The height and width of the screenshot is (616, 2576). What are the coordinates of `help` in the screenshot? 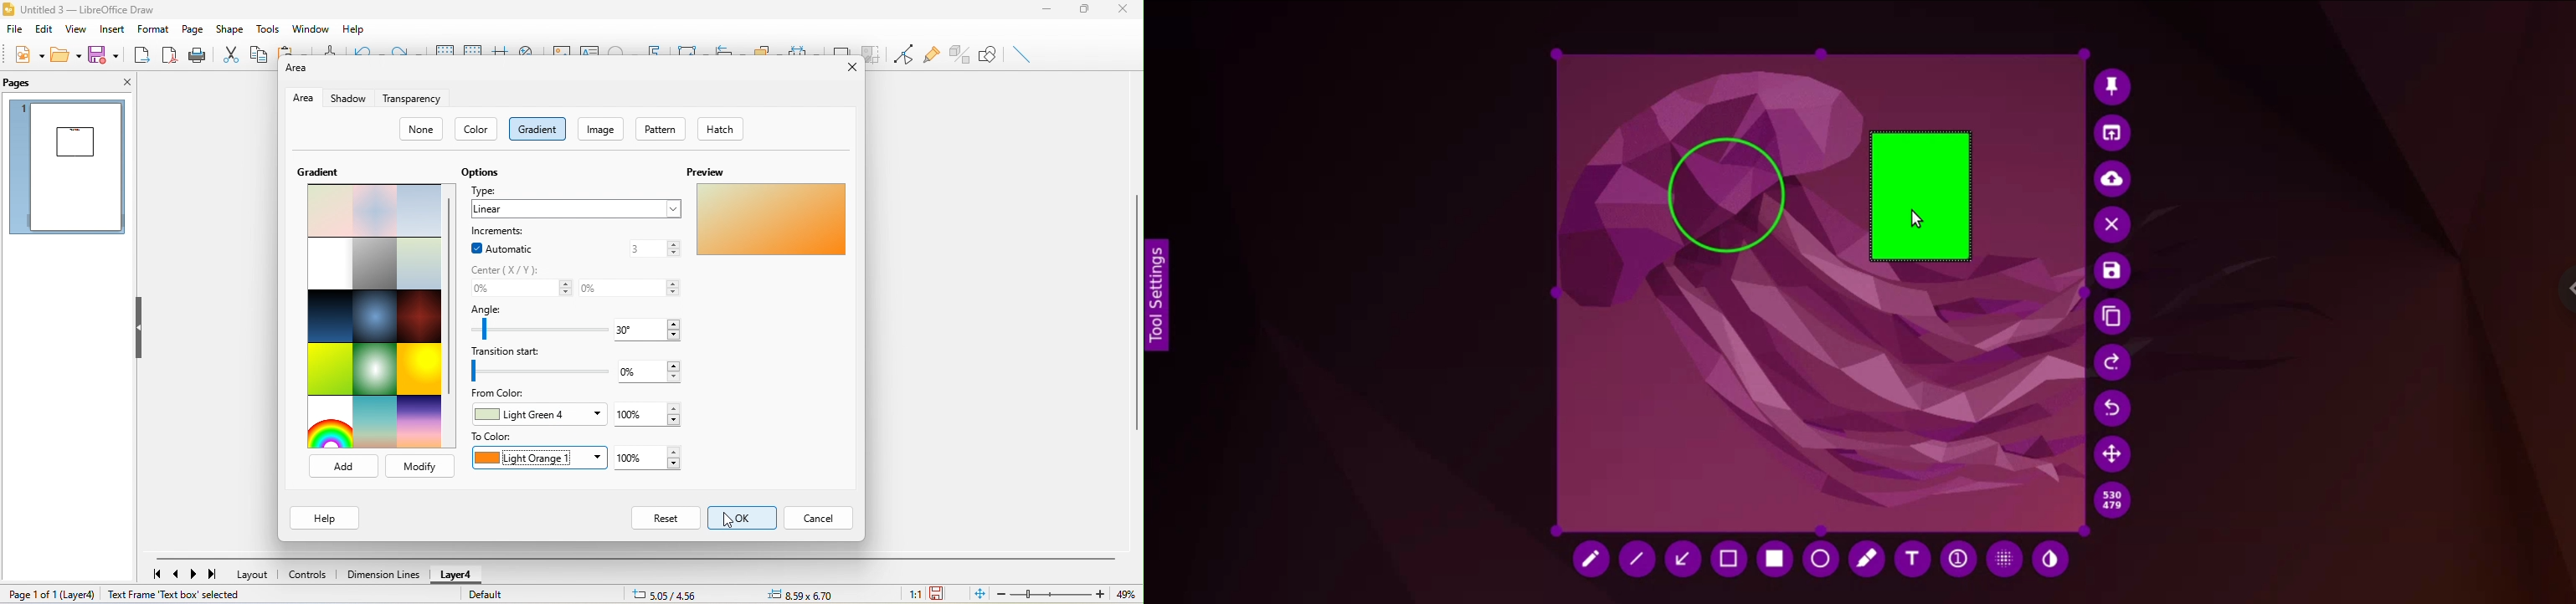 It's located at (321, 517).